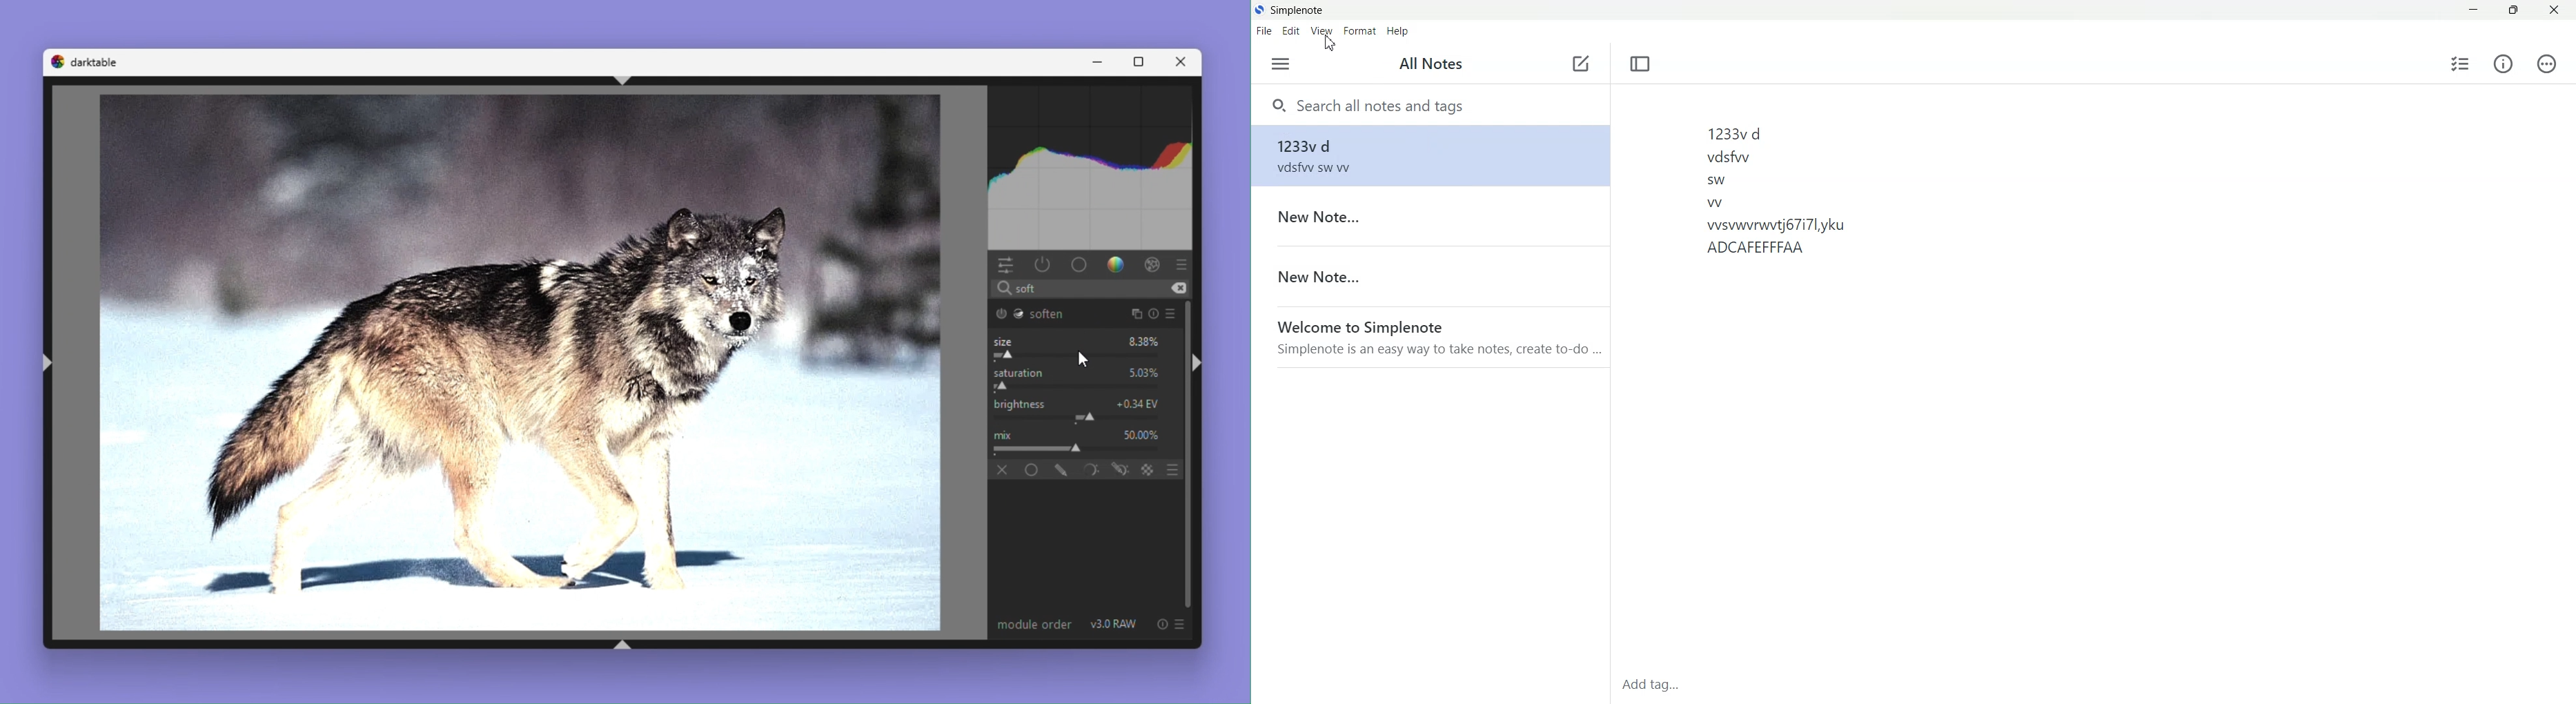 The image size is (2576, 728). What do you see at coordinates (1398, 32) in the screenshot?
I see `Help` at bounding box center [1398, 32].